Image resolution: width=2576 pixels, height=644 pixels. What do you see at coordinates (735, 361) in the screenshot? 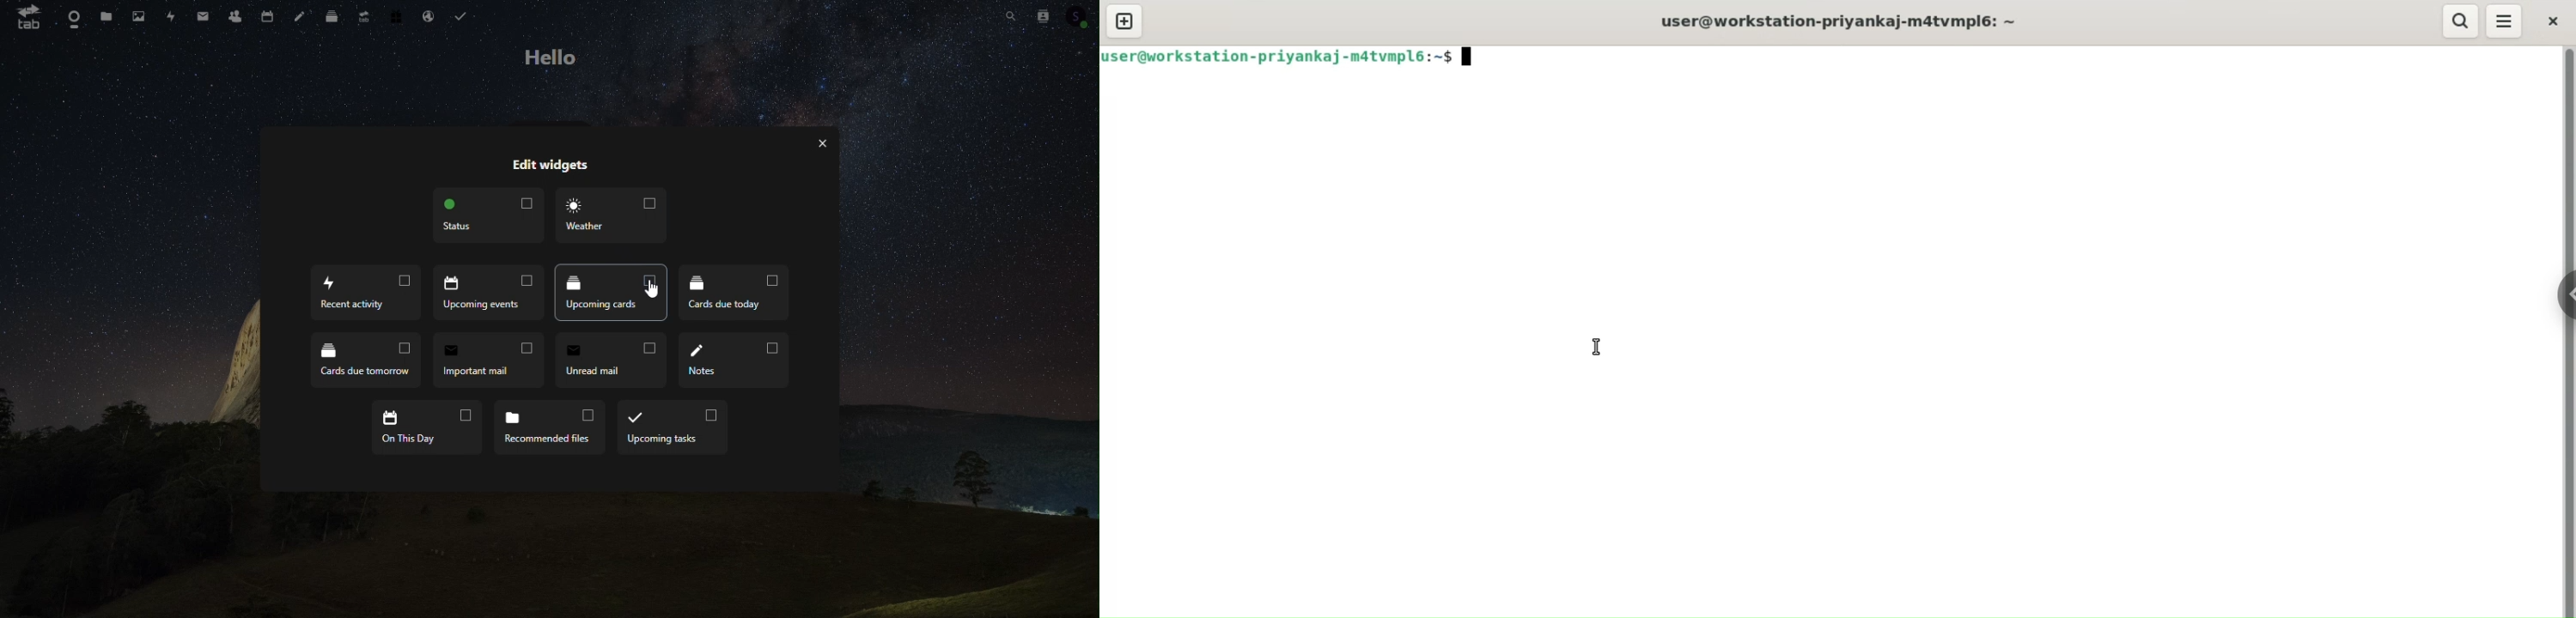
I see `Notes` at bounding box center [735, 361].